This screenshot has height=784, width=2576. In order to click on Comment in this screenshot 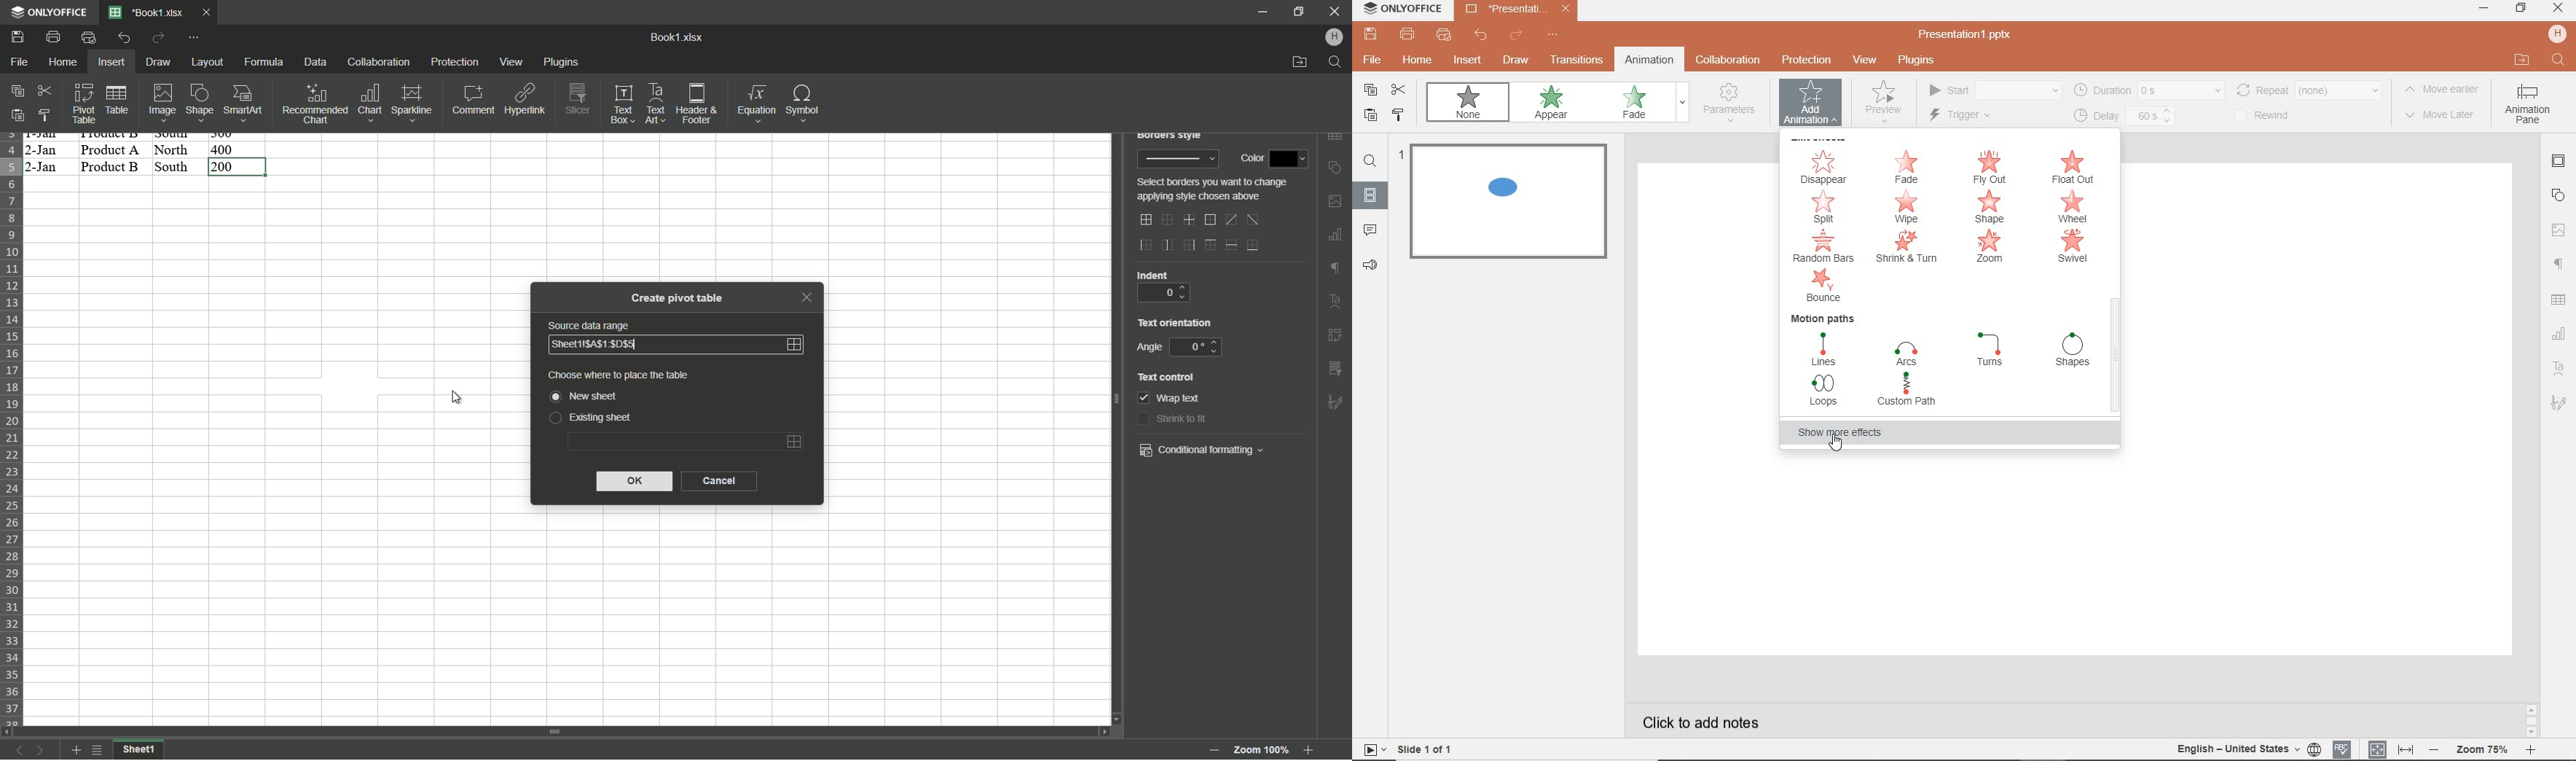, I will do `click(471, 99)`.